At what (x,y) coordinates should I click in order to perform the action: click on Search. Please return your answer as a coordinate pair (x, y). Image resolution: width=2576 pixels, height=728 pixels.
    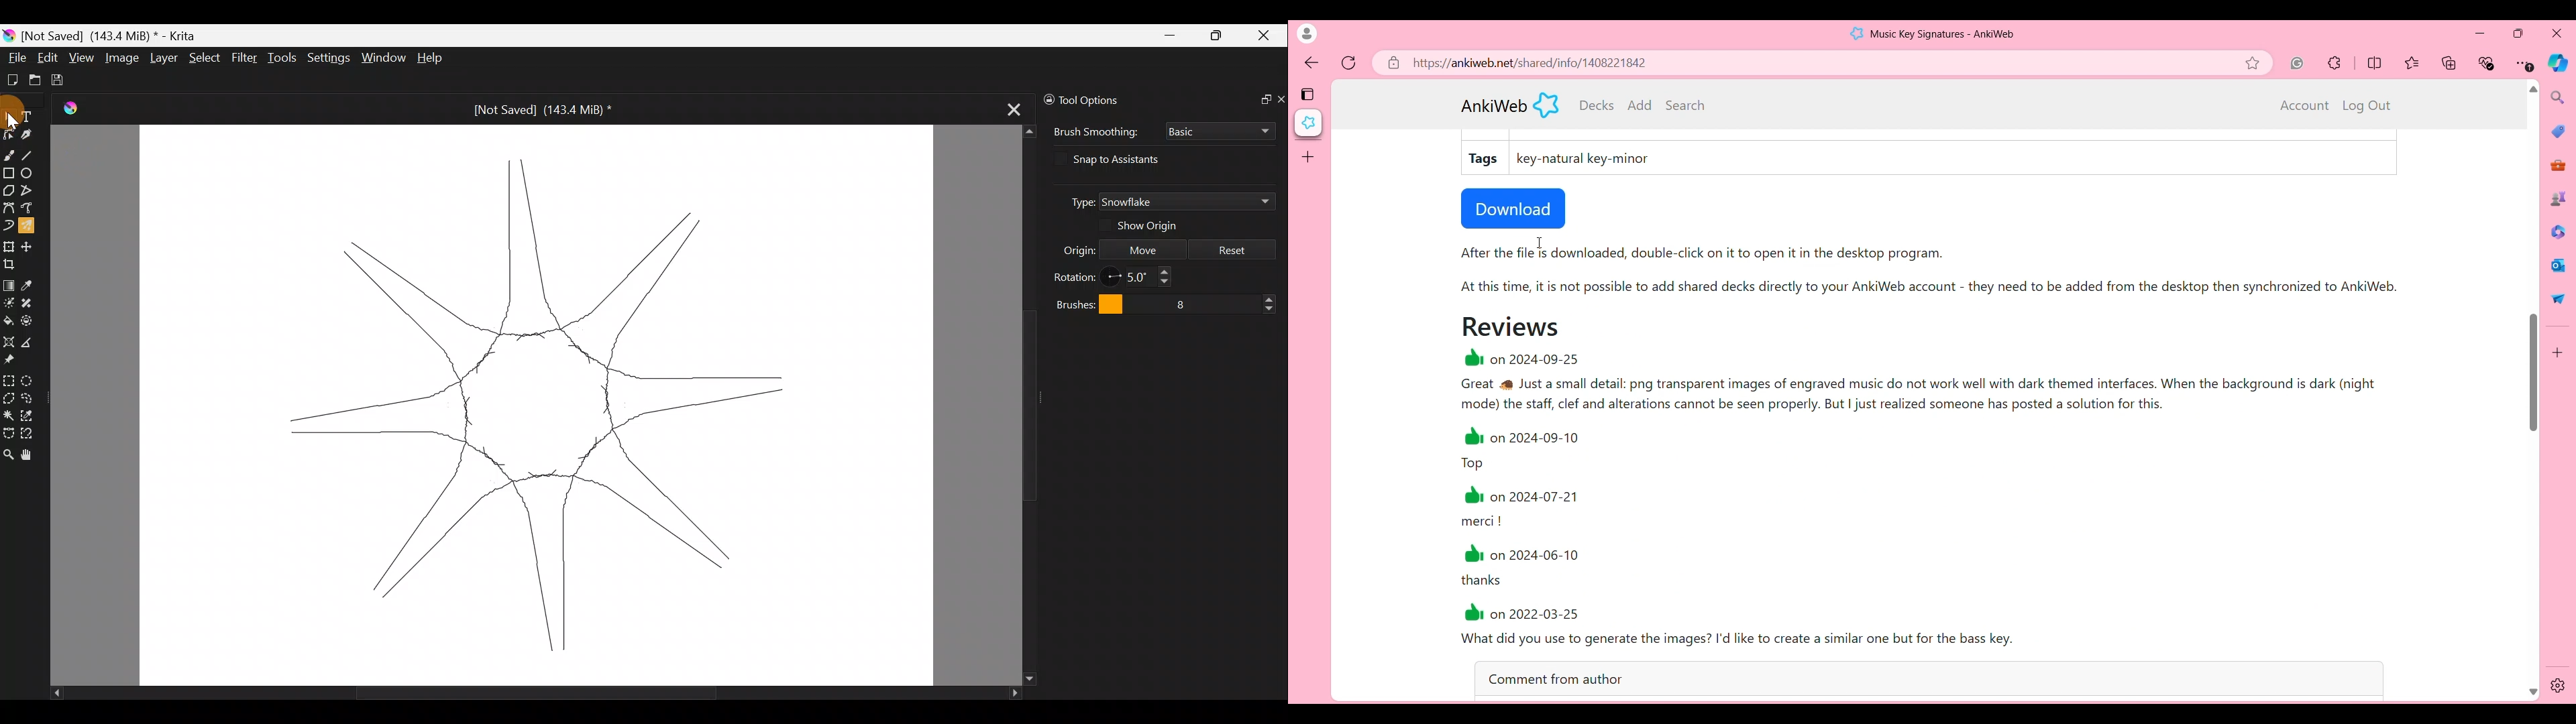
    Looking at the image, I should click on (2559, 97).